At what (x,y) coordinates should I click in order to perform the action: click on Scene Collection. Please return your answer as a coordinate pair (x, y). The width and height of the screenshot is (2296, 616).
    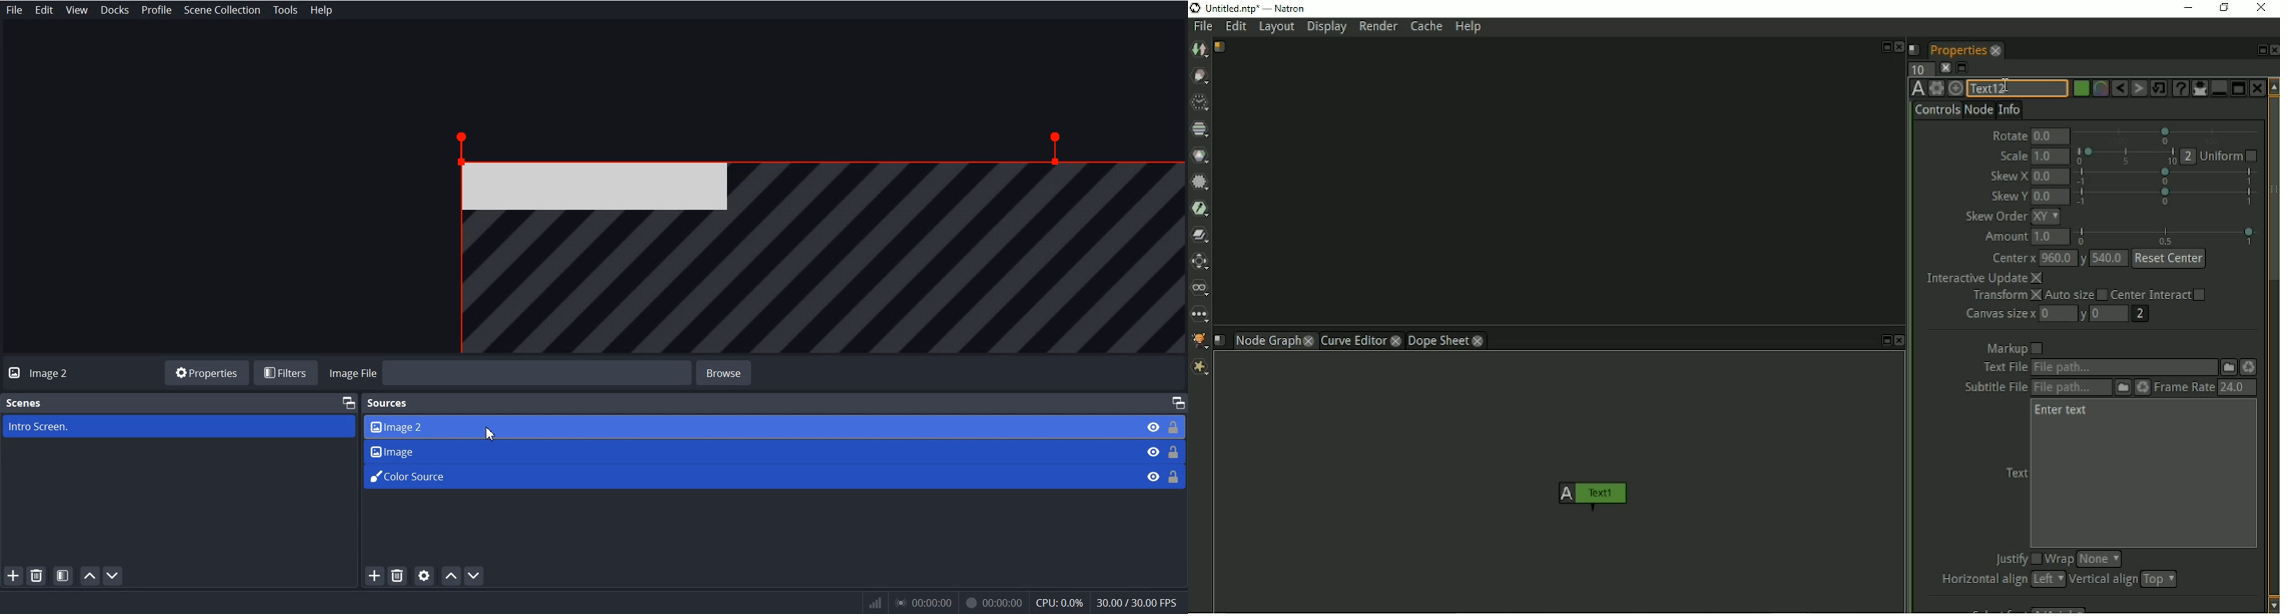
    Looking at the image, I should click on (222, 9).